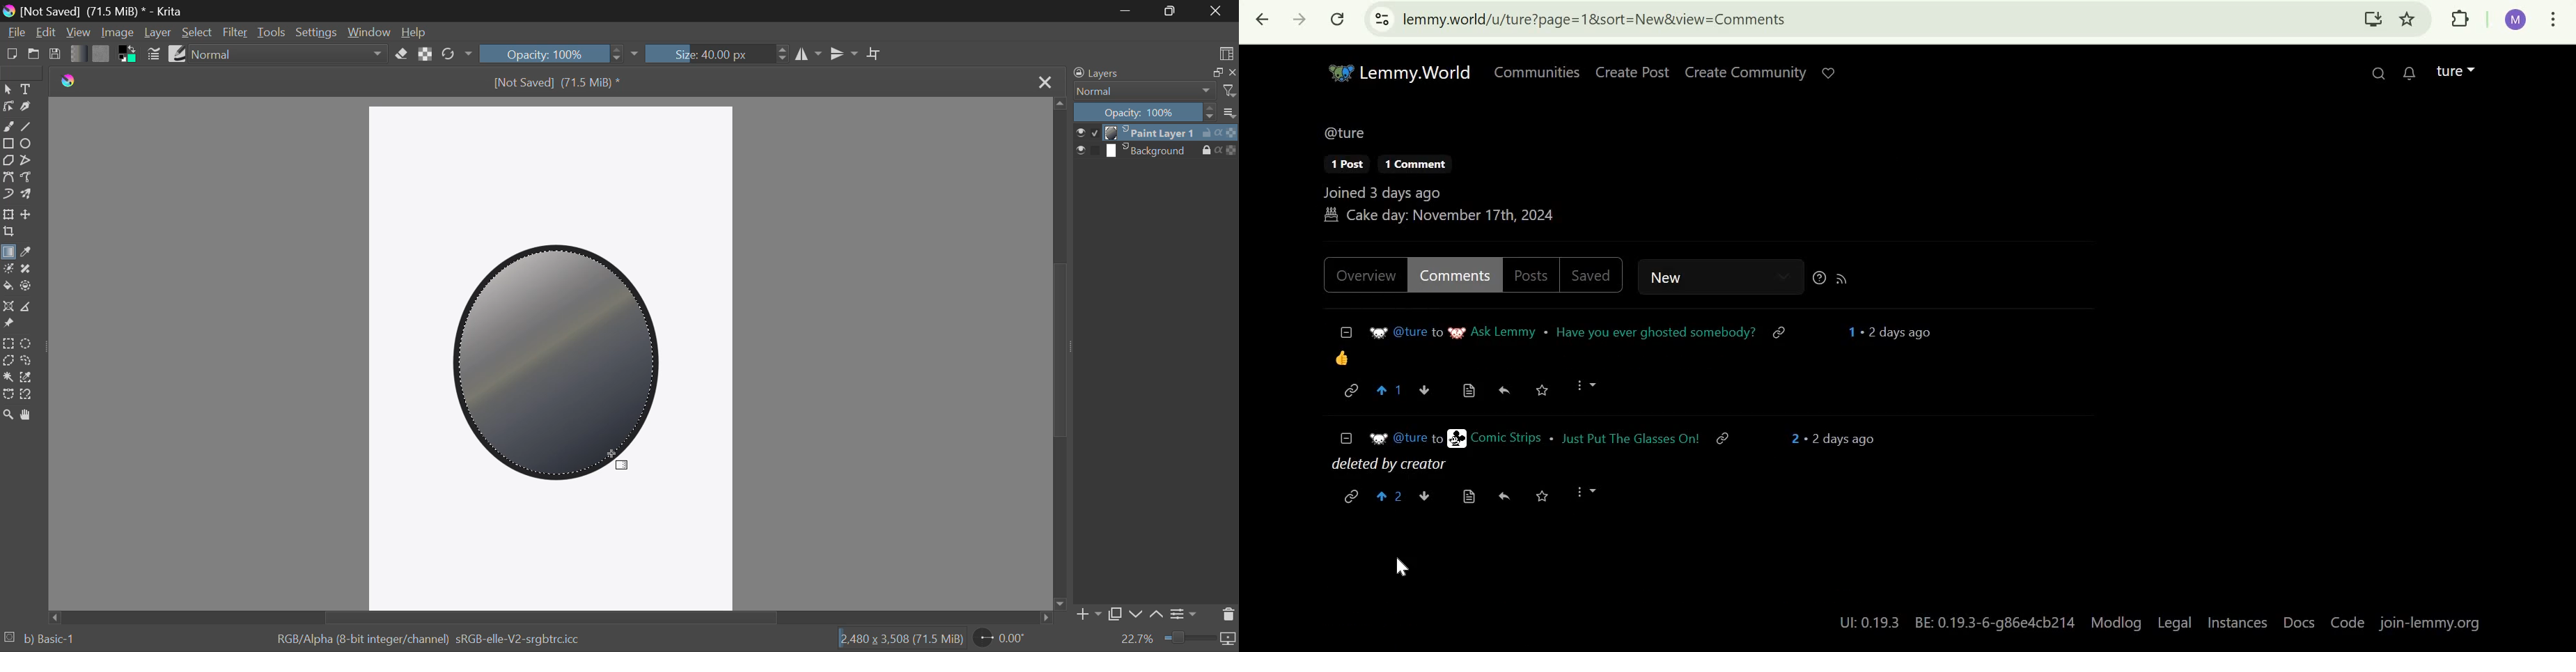 Image resolution: width=2576 pixels, height=672 pixels. What do you see at coordinates (315, 32) in the screenshot?
I see `Settings` at bounding box center [315, 32].